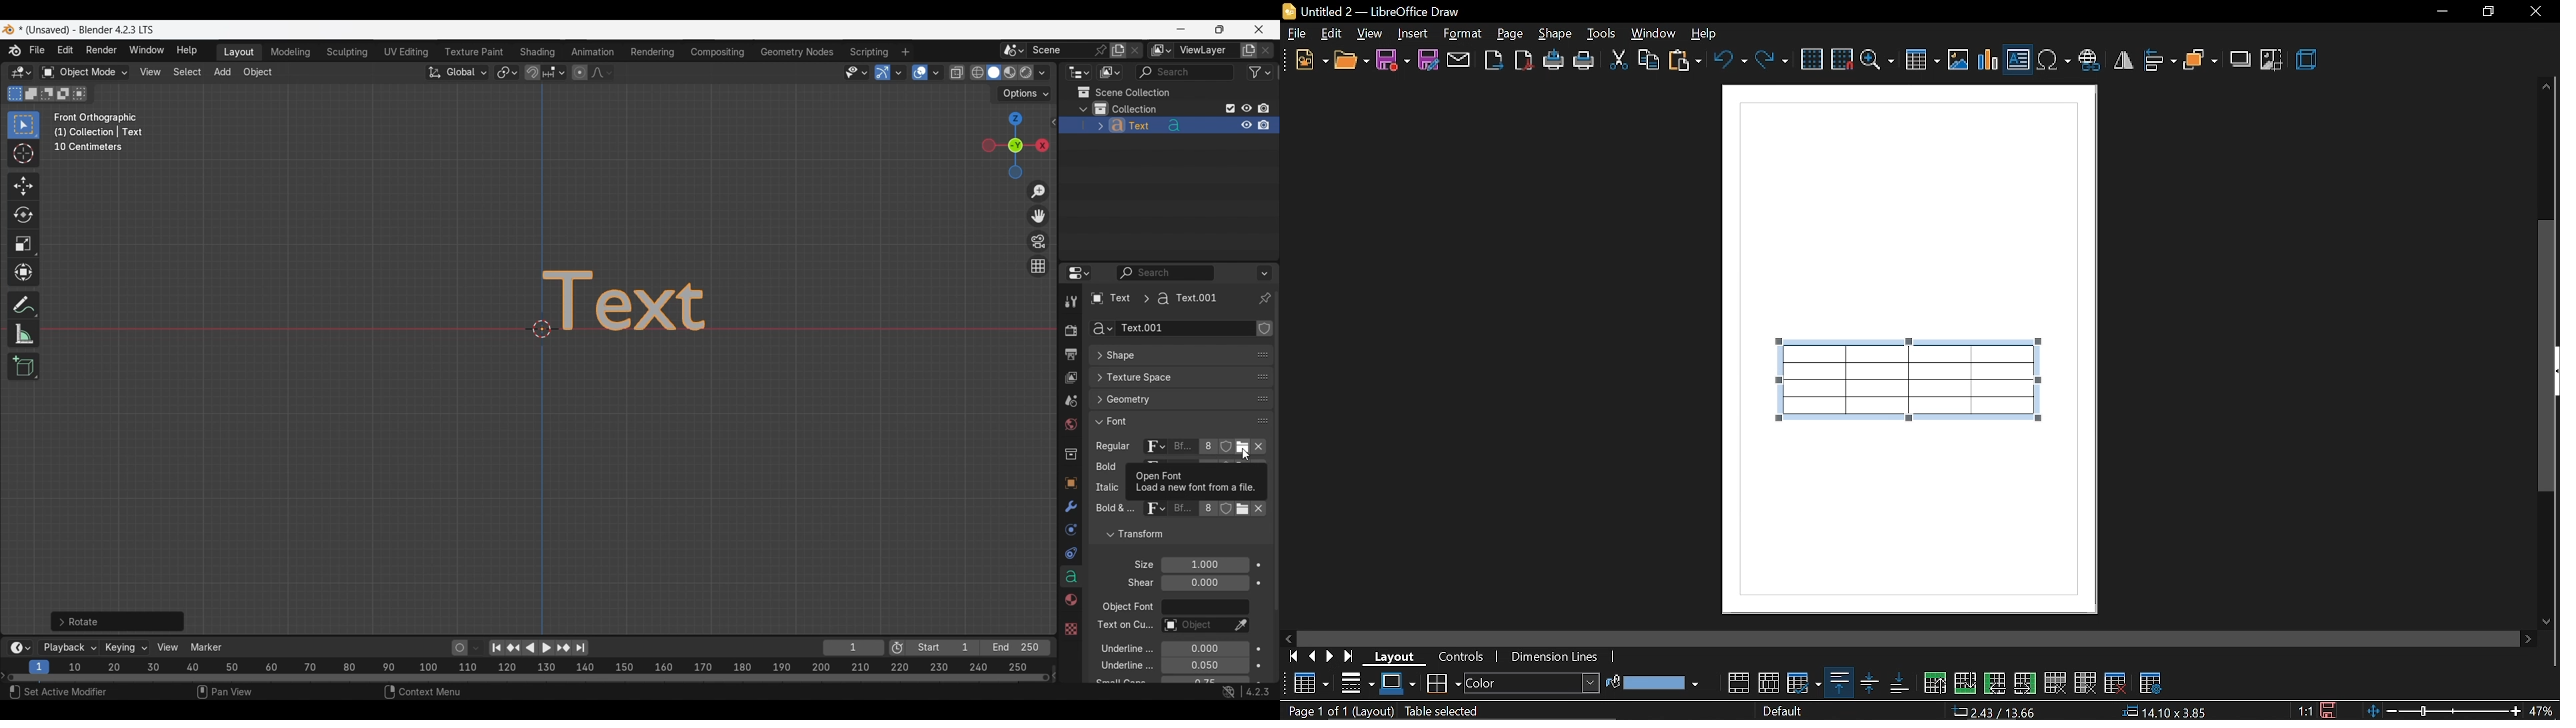 The image size is (2576, 728). I want to click on Texture paint workspace, so click(475, 52).